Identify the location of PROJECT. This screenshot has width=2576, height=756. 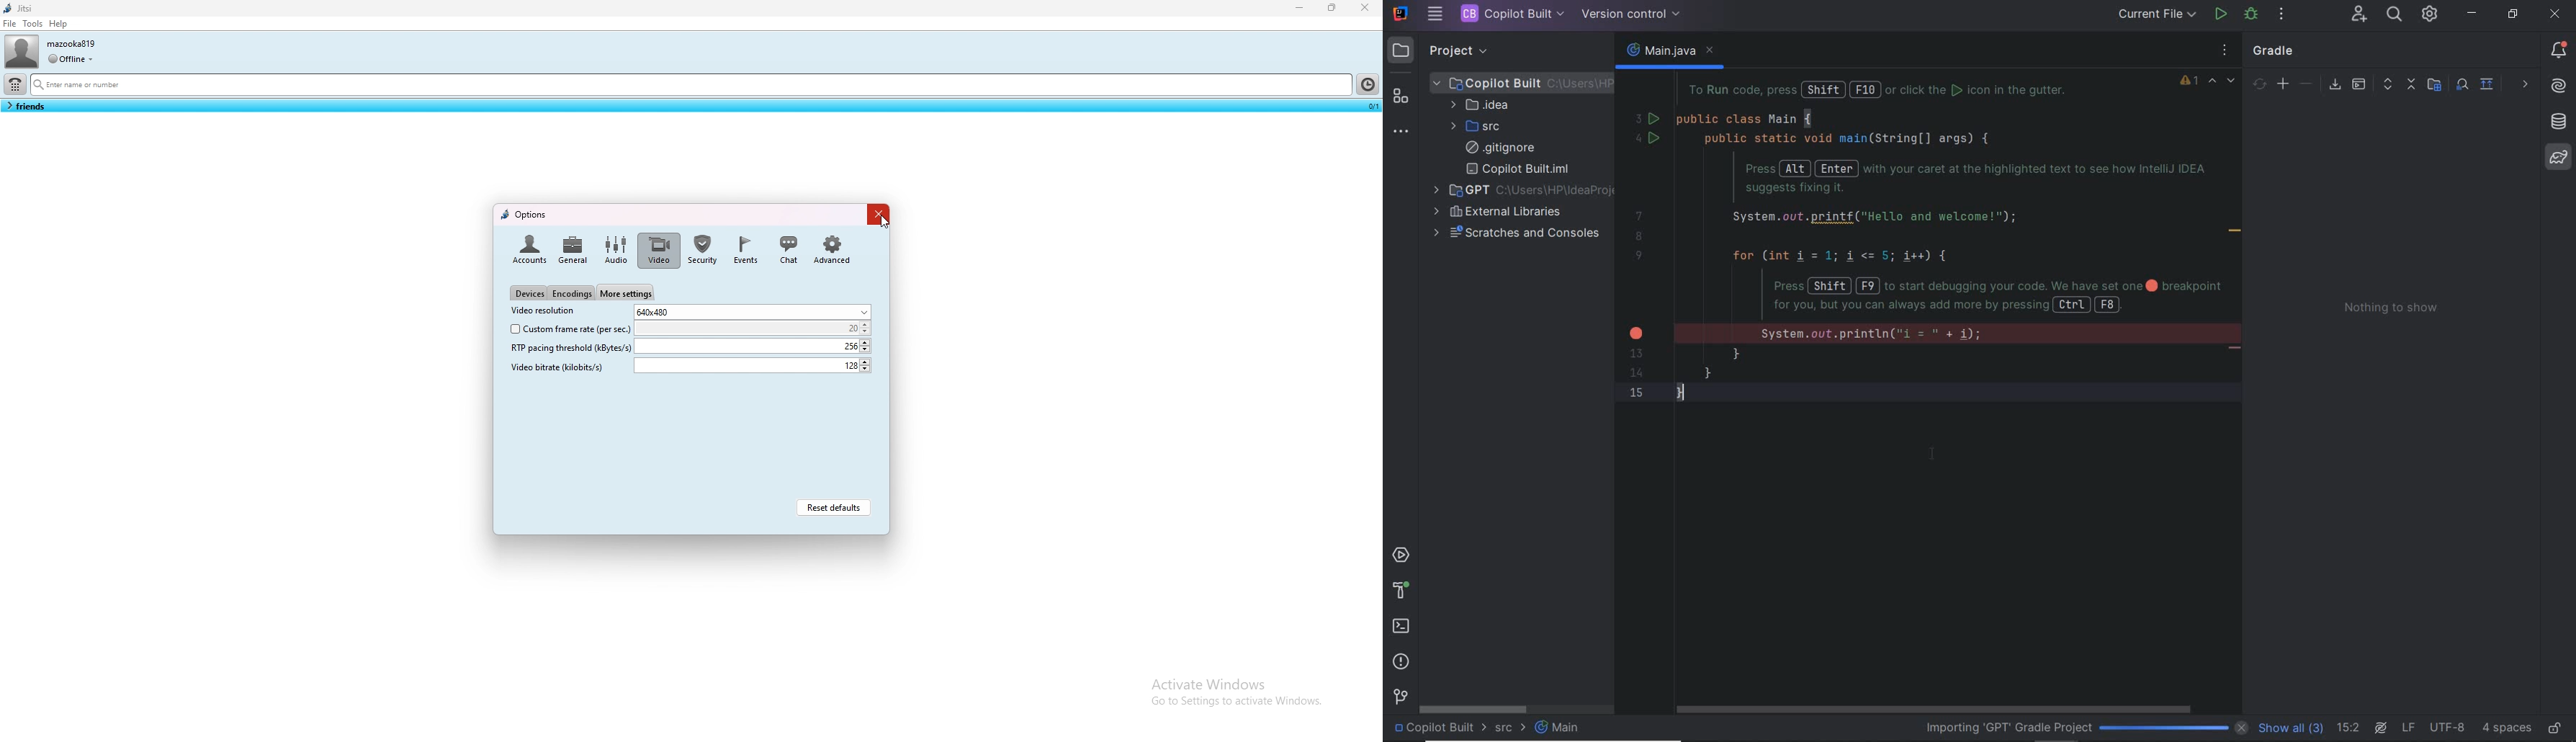
(1446, 50).